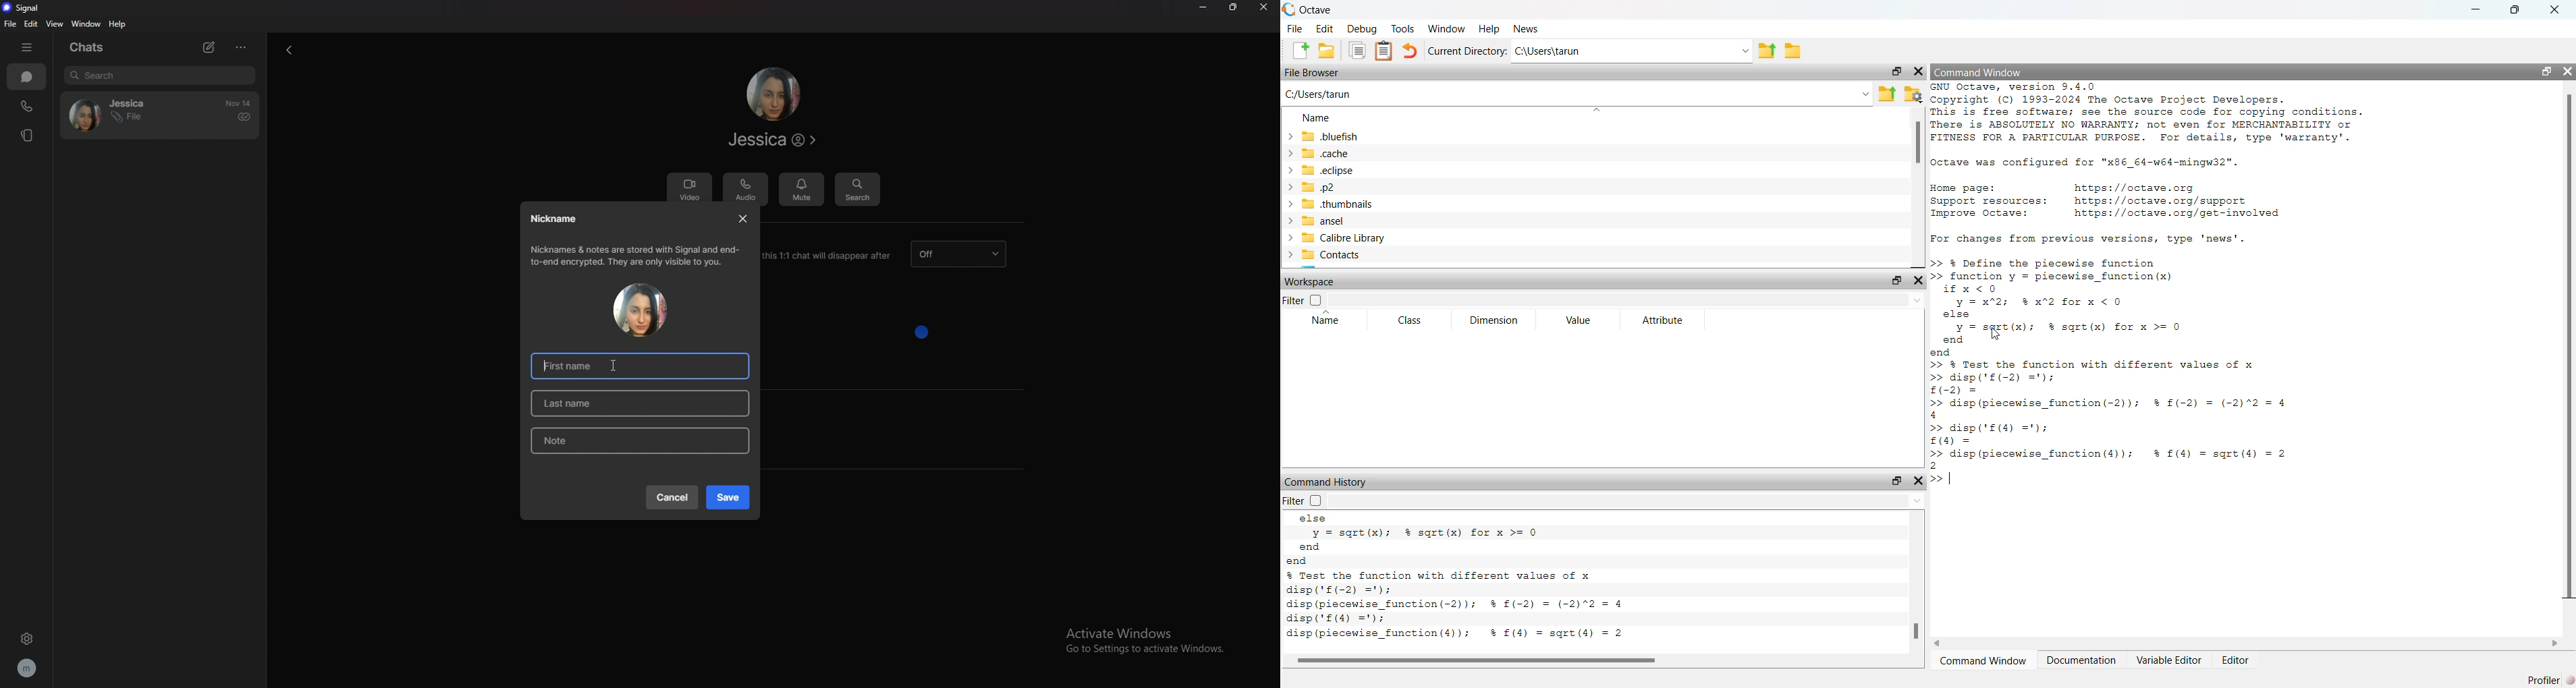  What do you see at coordinates (11, 23) in the screenshot?
I see `file` at bounding box center [11, 23].